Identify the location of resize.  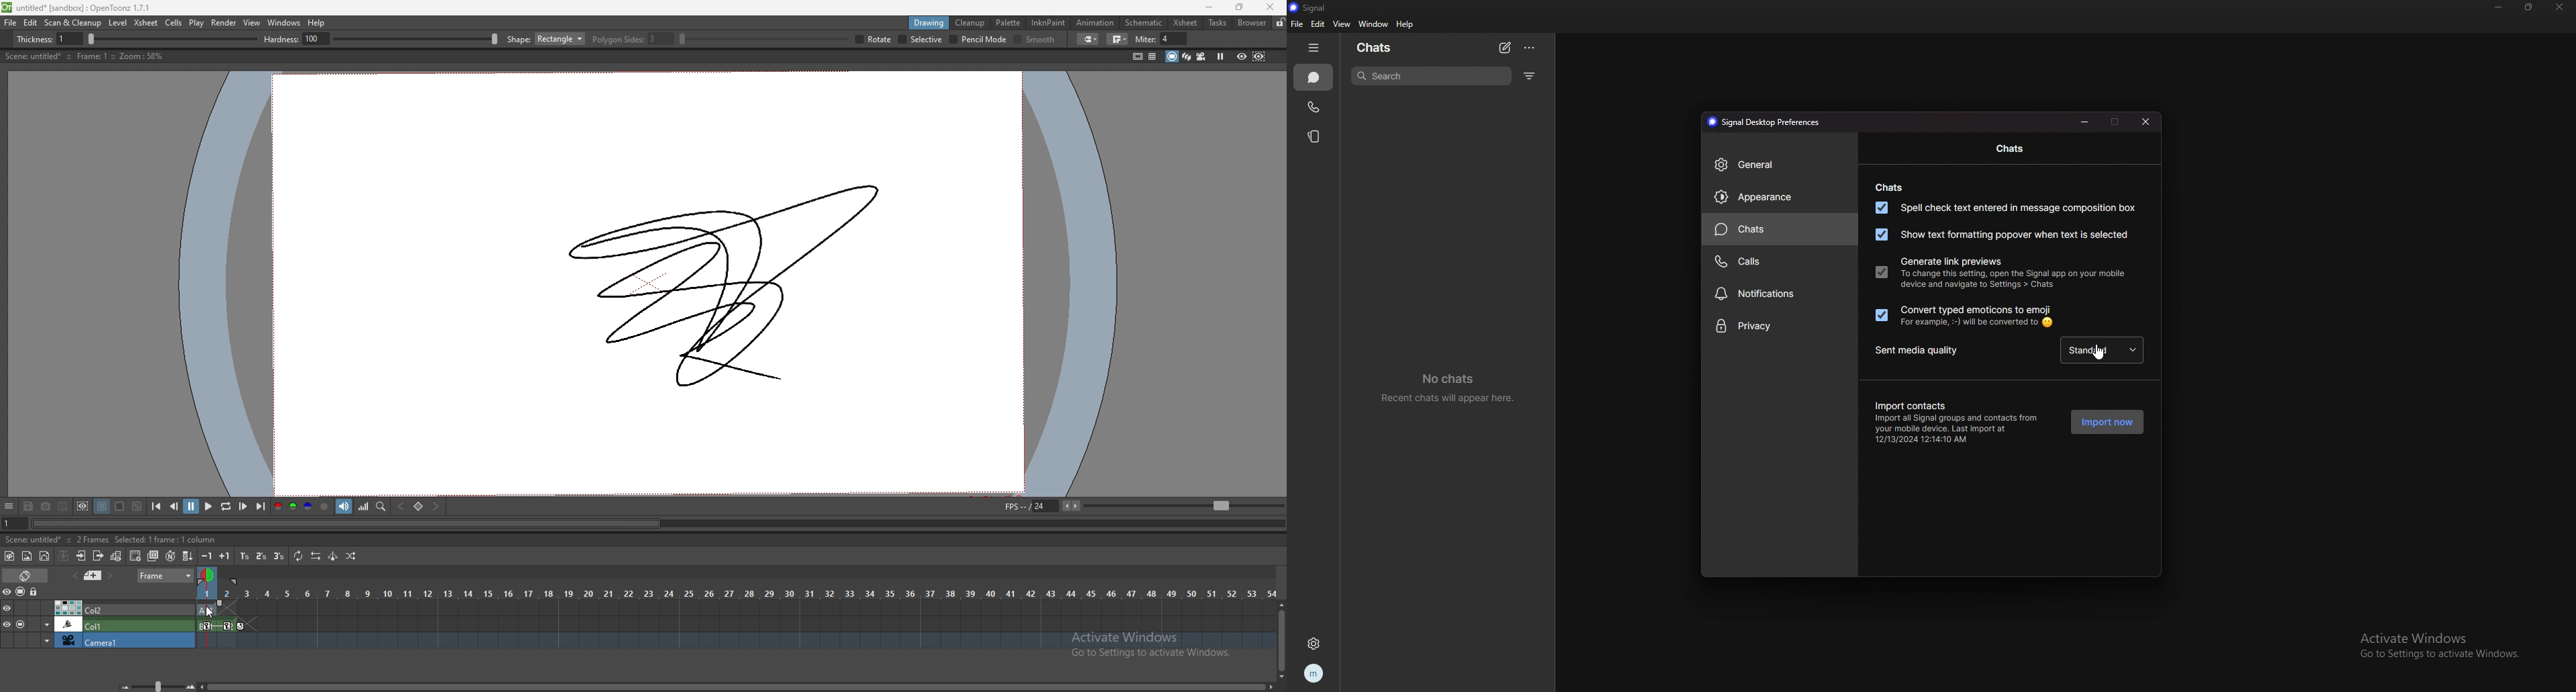
(2529, 6).